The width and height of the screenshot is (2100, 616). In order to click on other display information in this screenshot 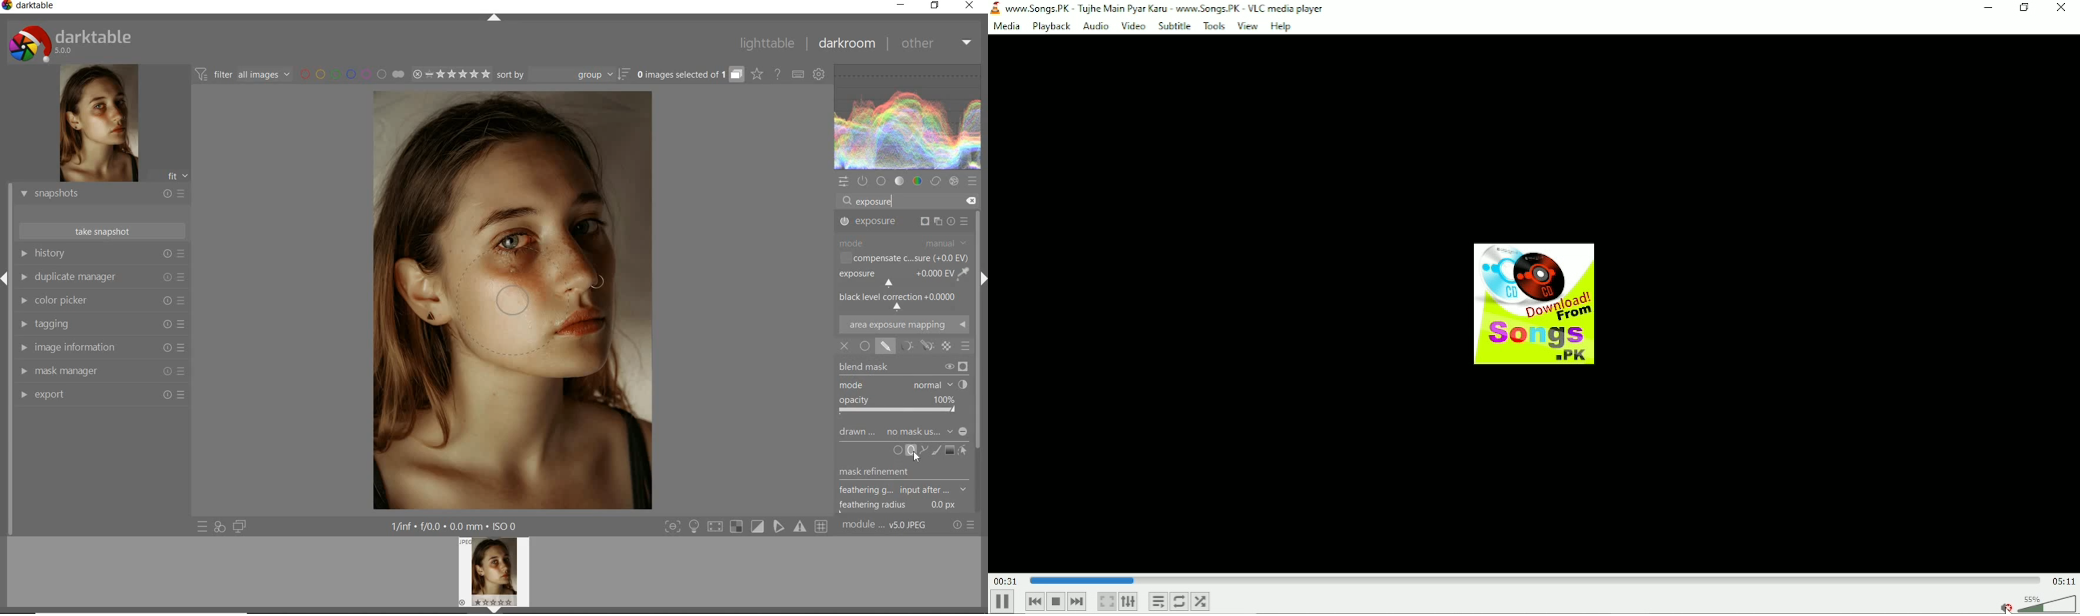, I will do `click(456, 526)`.